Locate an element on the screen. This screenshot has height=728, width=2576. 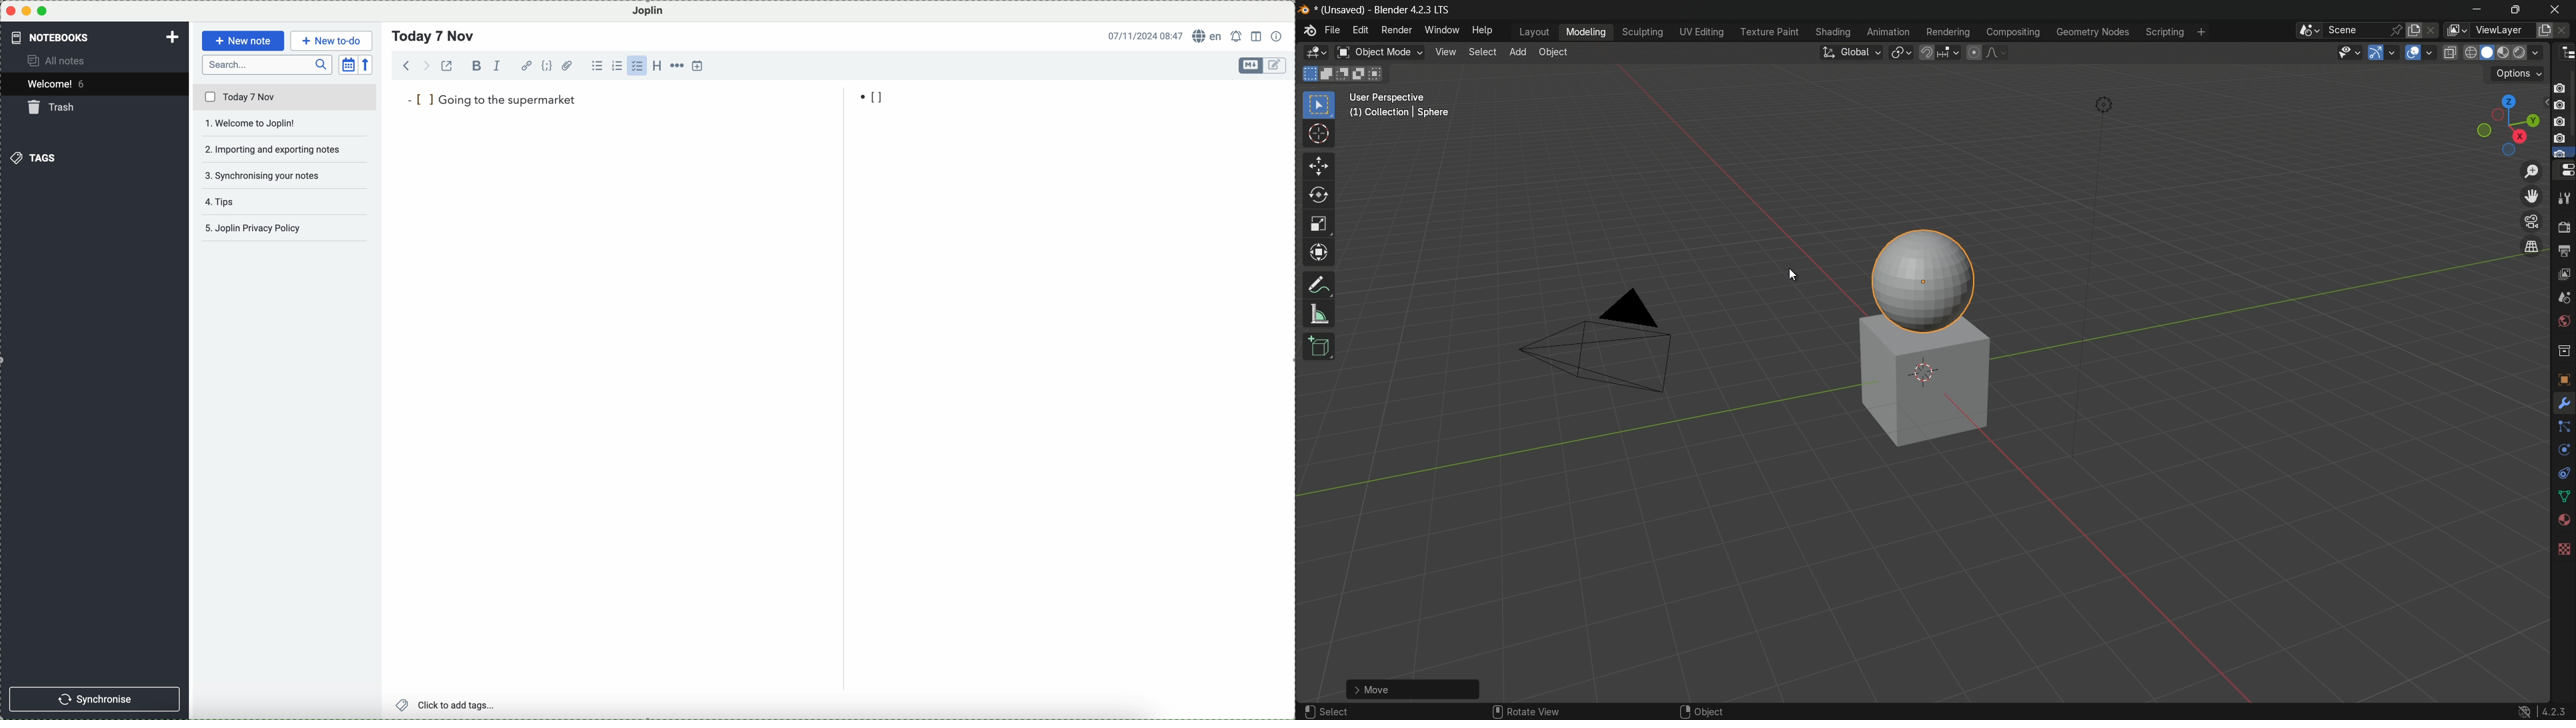
add tags is located at coordinates (447, 706).